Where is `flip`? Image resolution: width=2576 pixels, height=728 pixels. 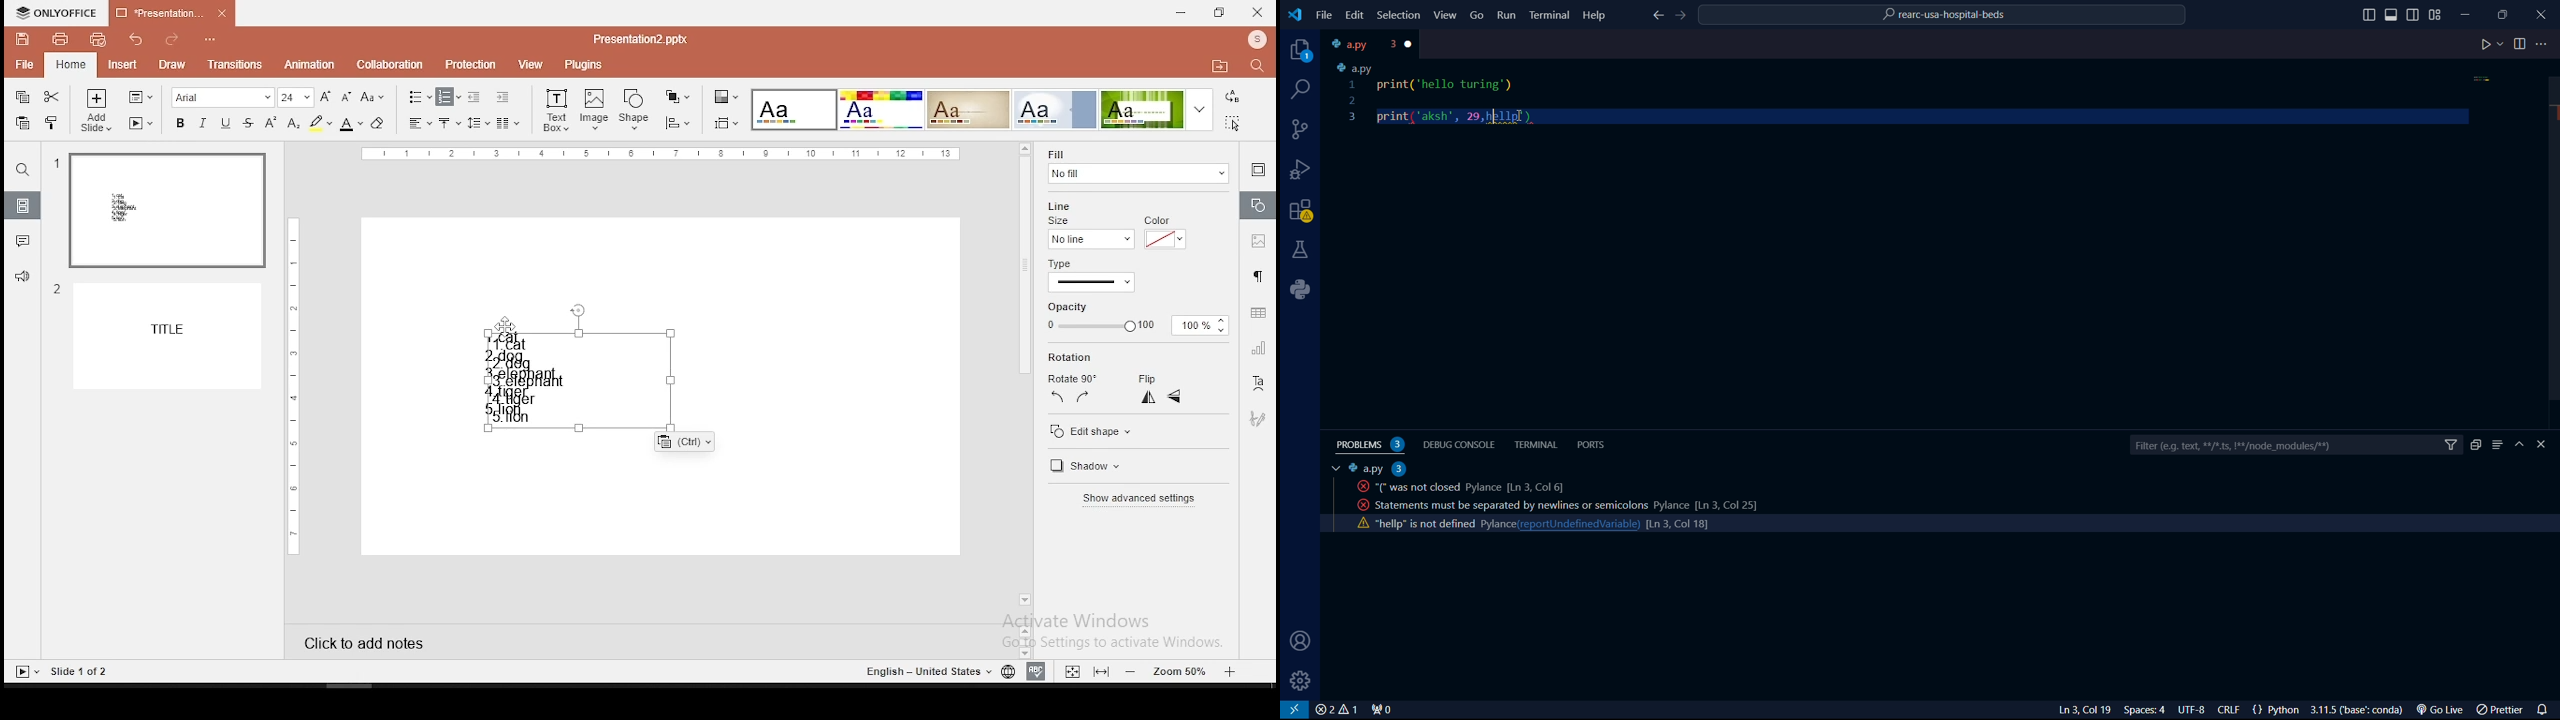
flip is located at coordinates (1150, 375).